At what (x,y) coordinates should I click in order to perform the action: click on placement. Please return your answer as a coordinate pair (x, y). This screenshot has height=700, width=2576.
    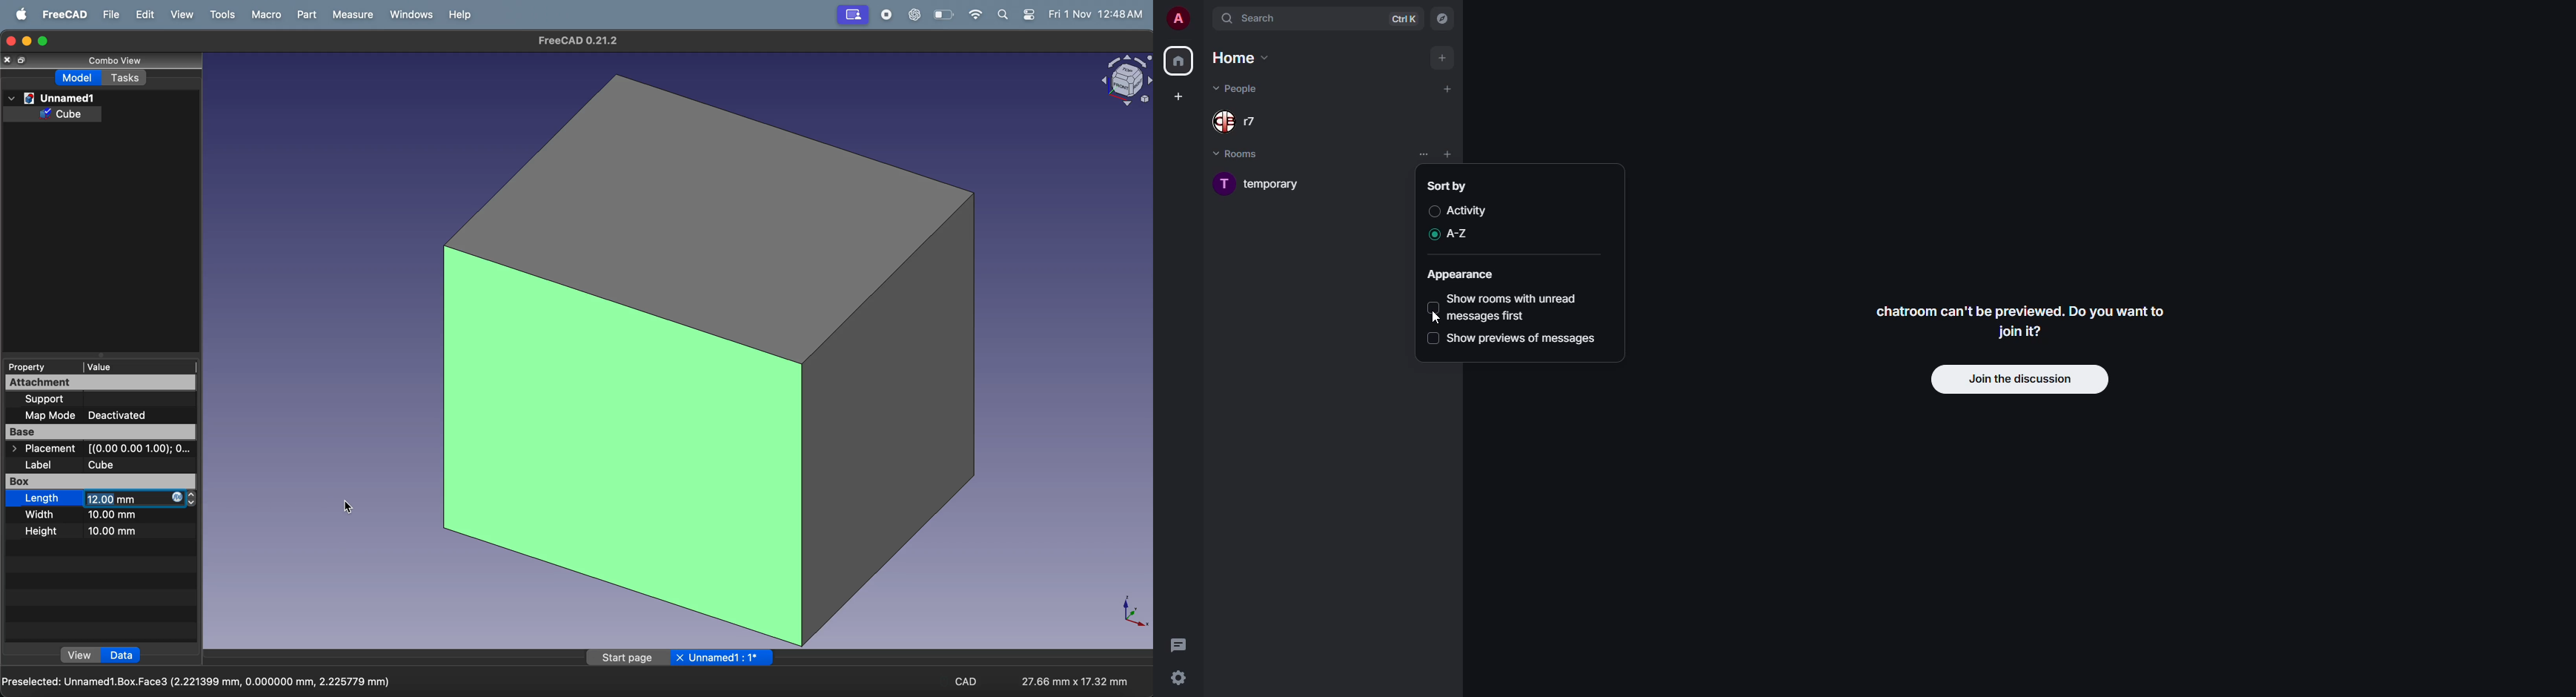
    Looking at the image, I should click on (103, 448).